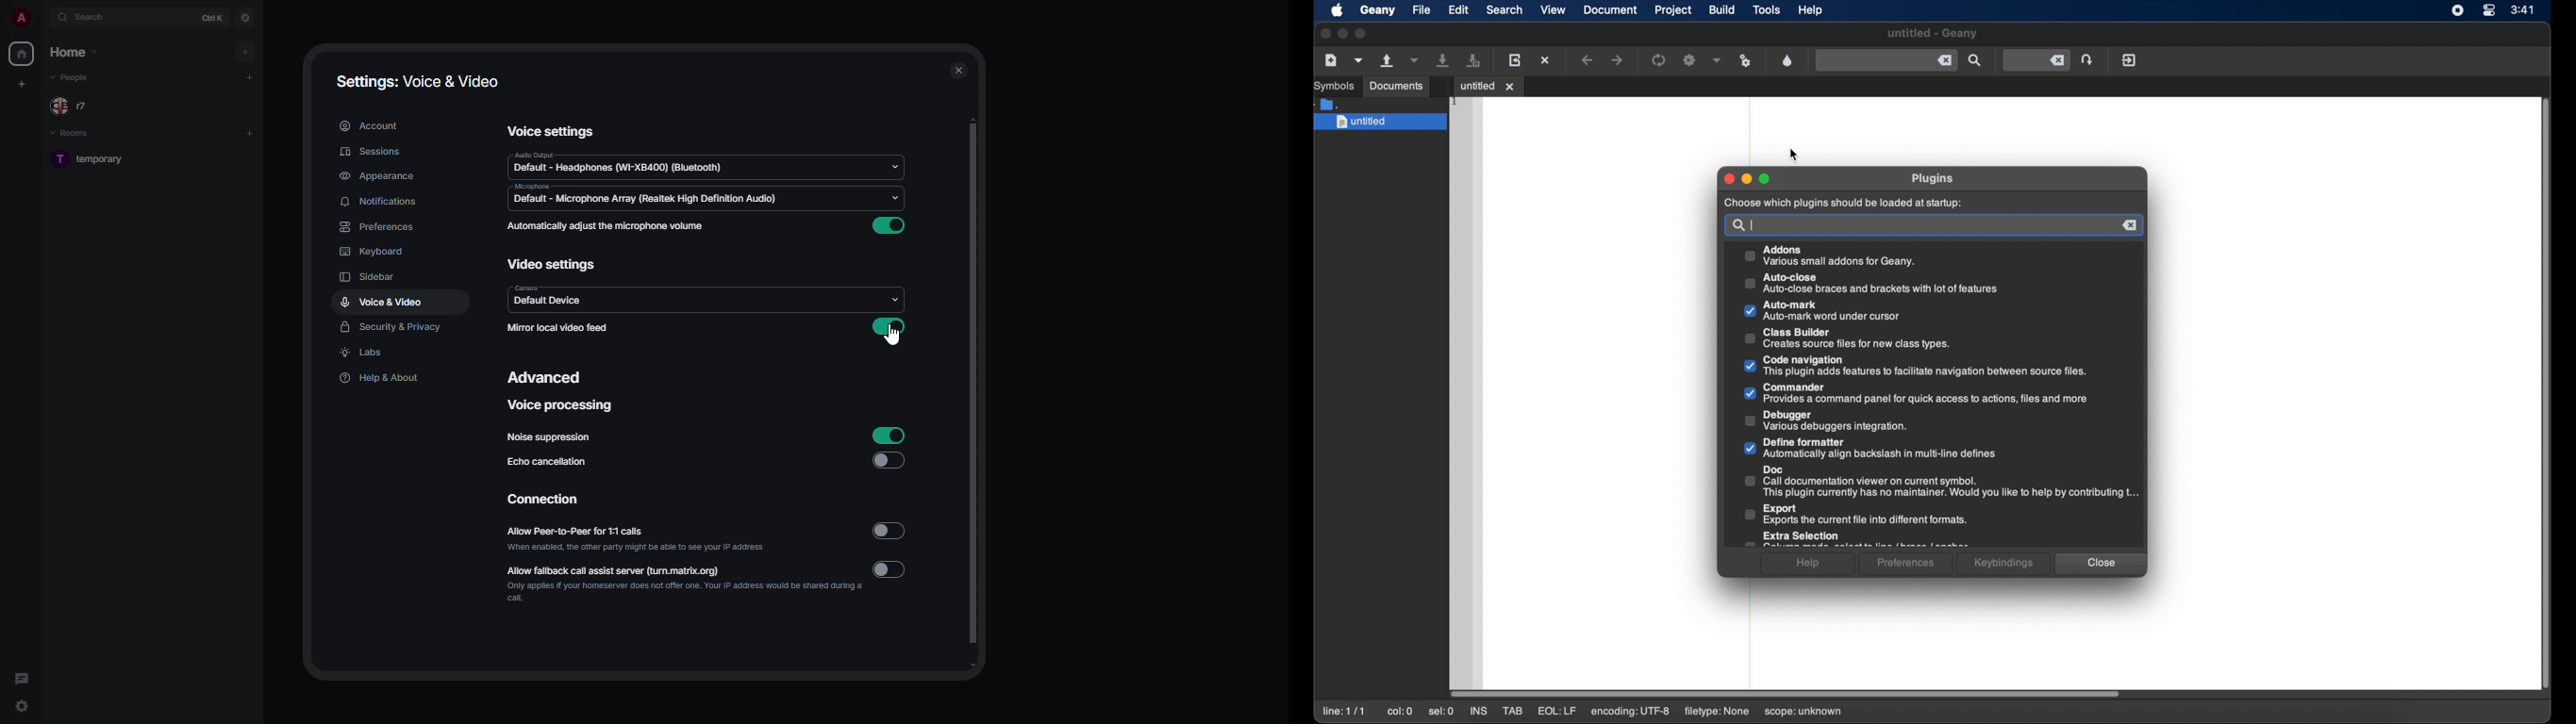  Describe the element at coordinates (379, 377) in the screenshot. I see `help & about` at that location.